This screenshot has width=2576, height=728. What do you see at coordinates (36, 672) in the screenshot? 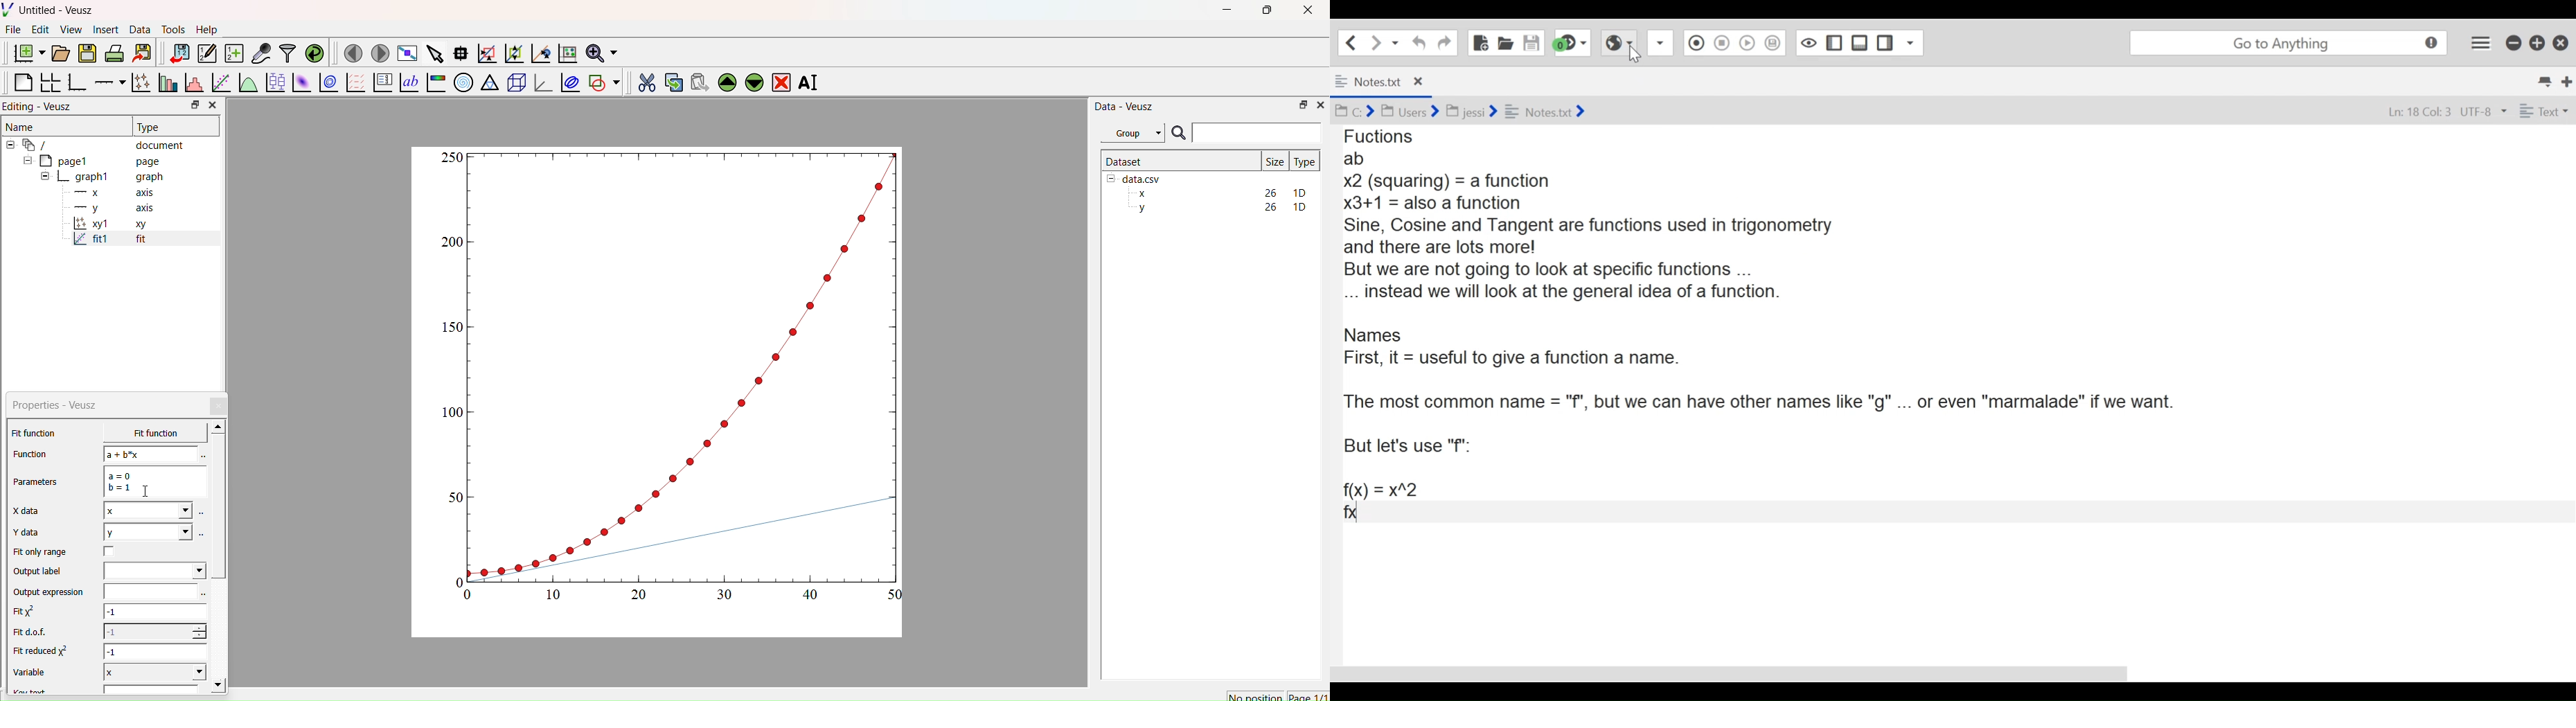
I see `Variable` at bounding box center [36, 672].